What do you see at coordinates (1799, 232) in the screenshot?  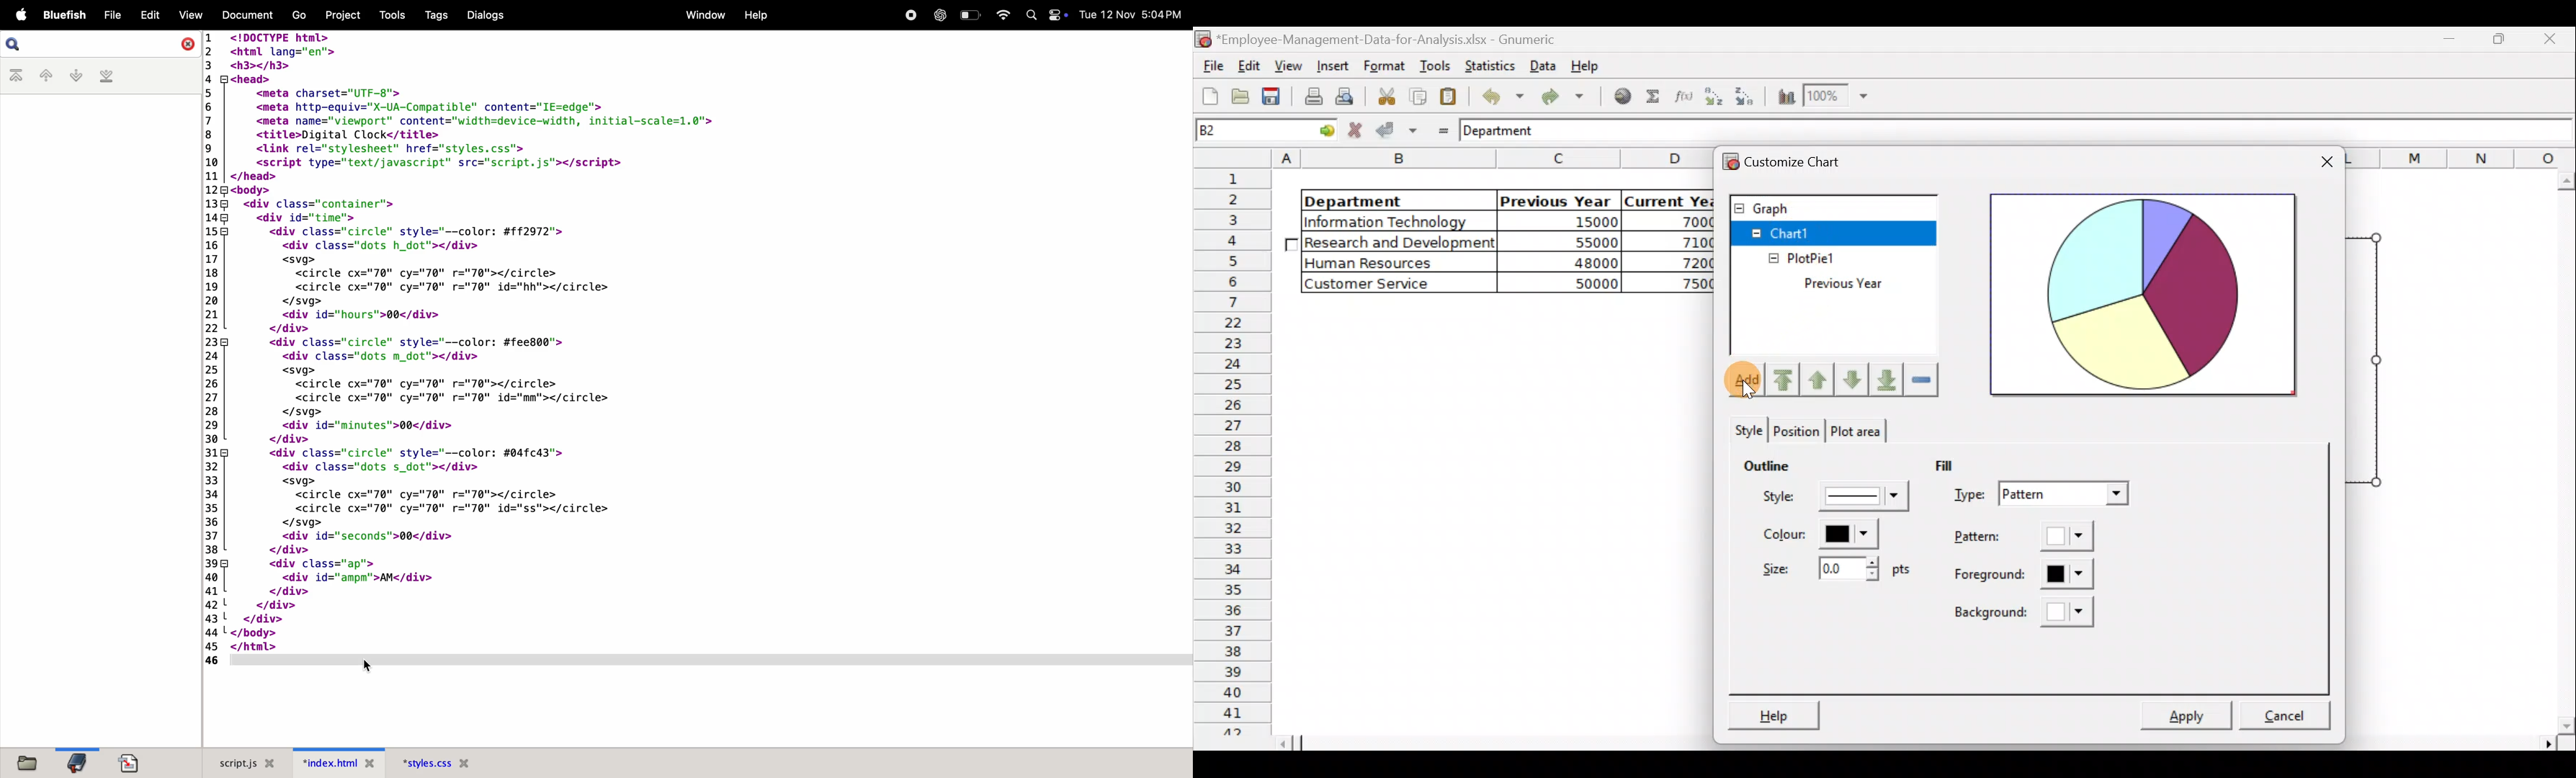 I see `Chart1` at bounding box center [1799, 232].